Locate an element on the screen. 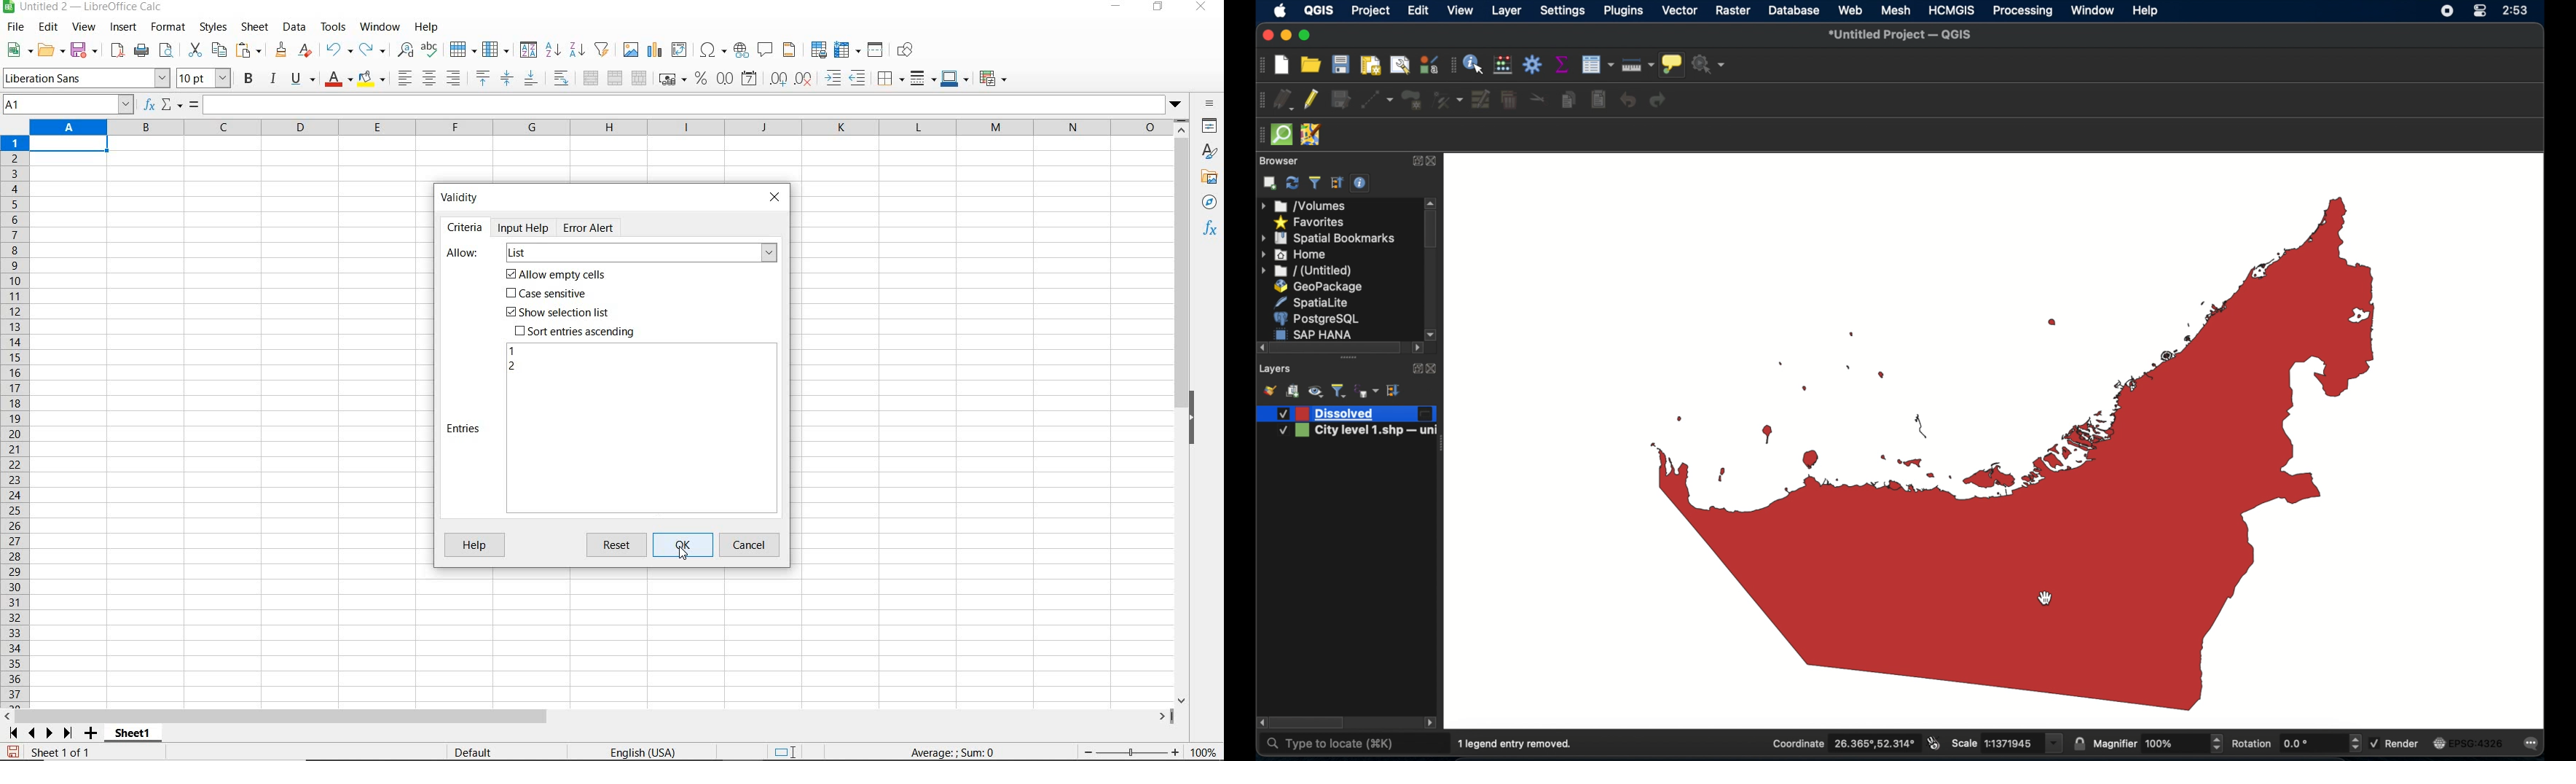 This screenshot has height=784, width=2576. format as number is located at coordinates (725, 78).